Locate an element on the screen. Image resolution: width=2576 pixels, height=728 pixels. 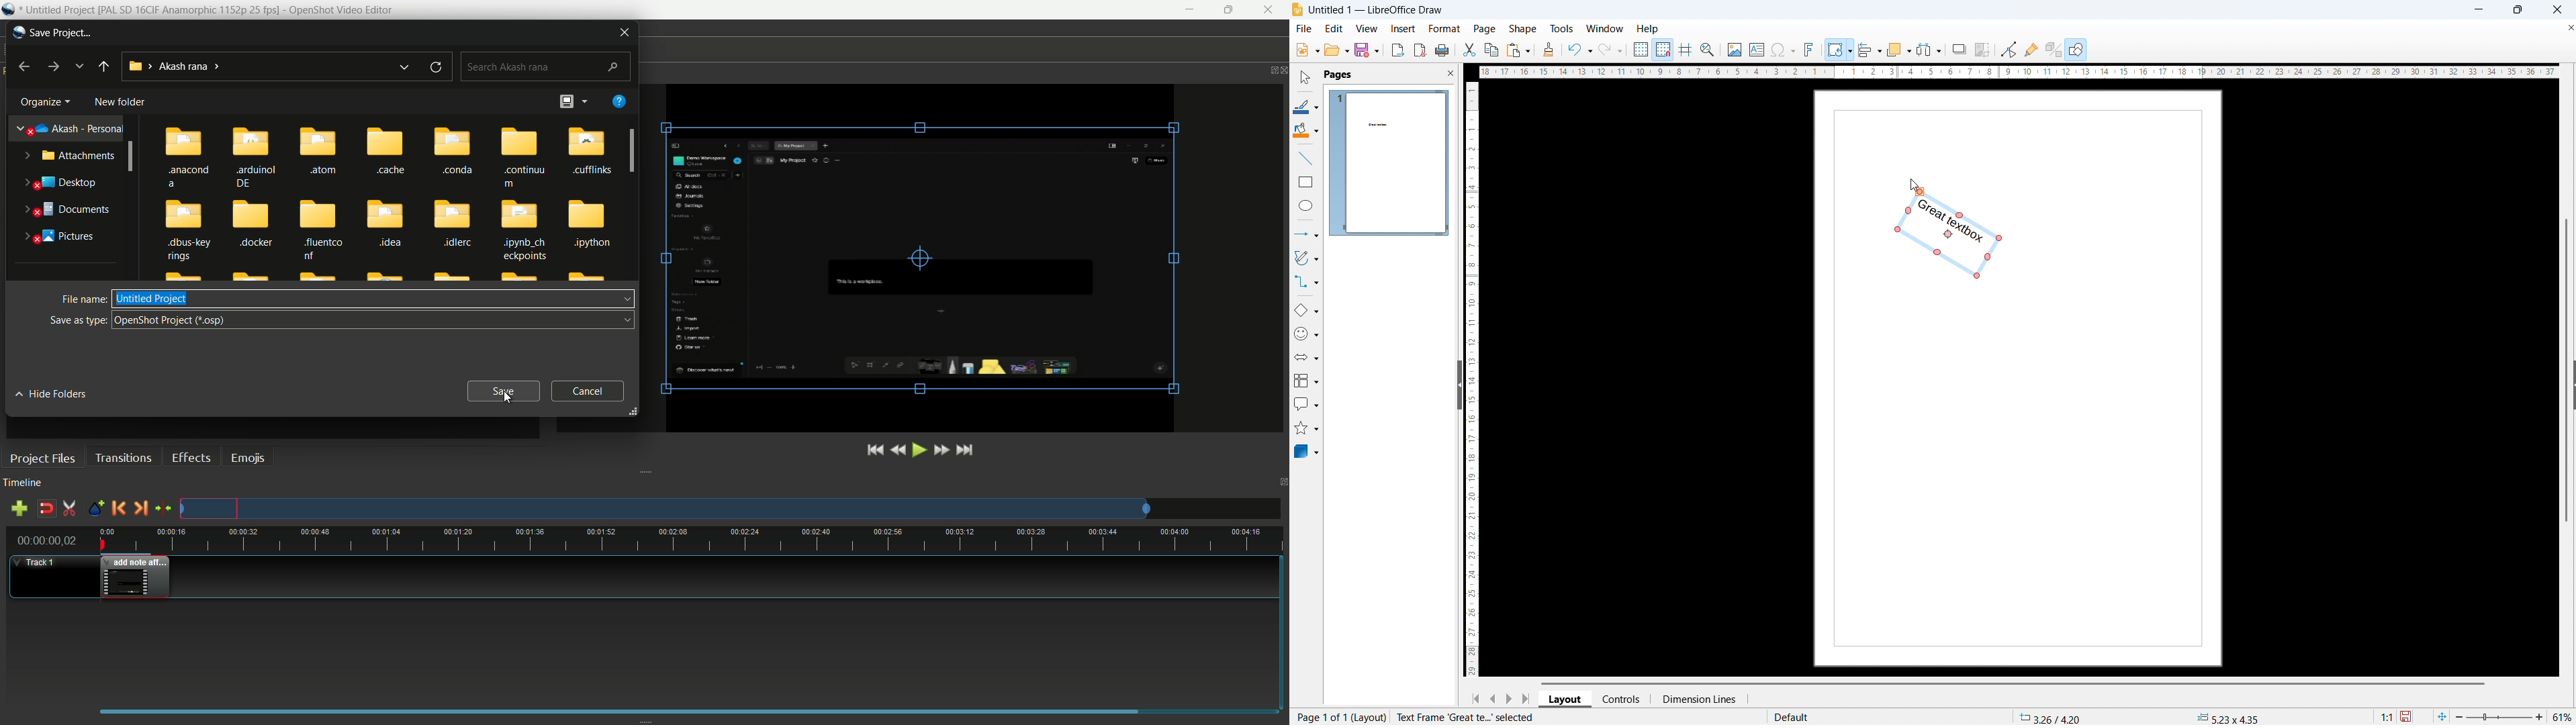
default page style is located at coordinates (1790, 717).